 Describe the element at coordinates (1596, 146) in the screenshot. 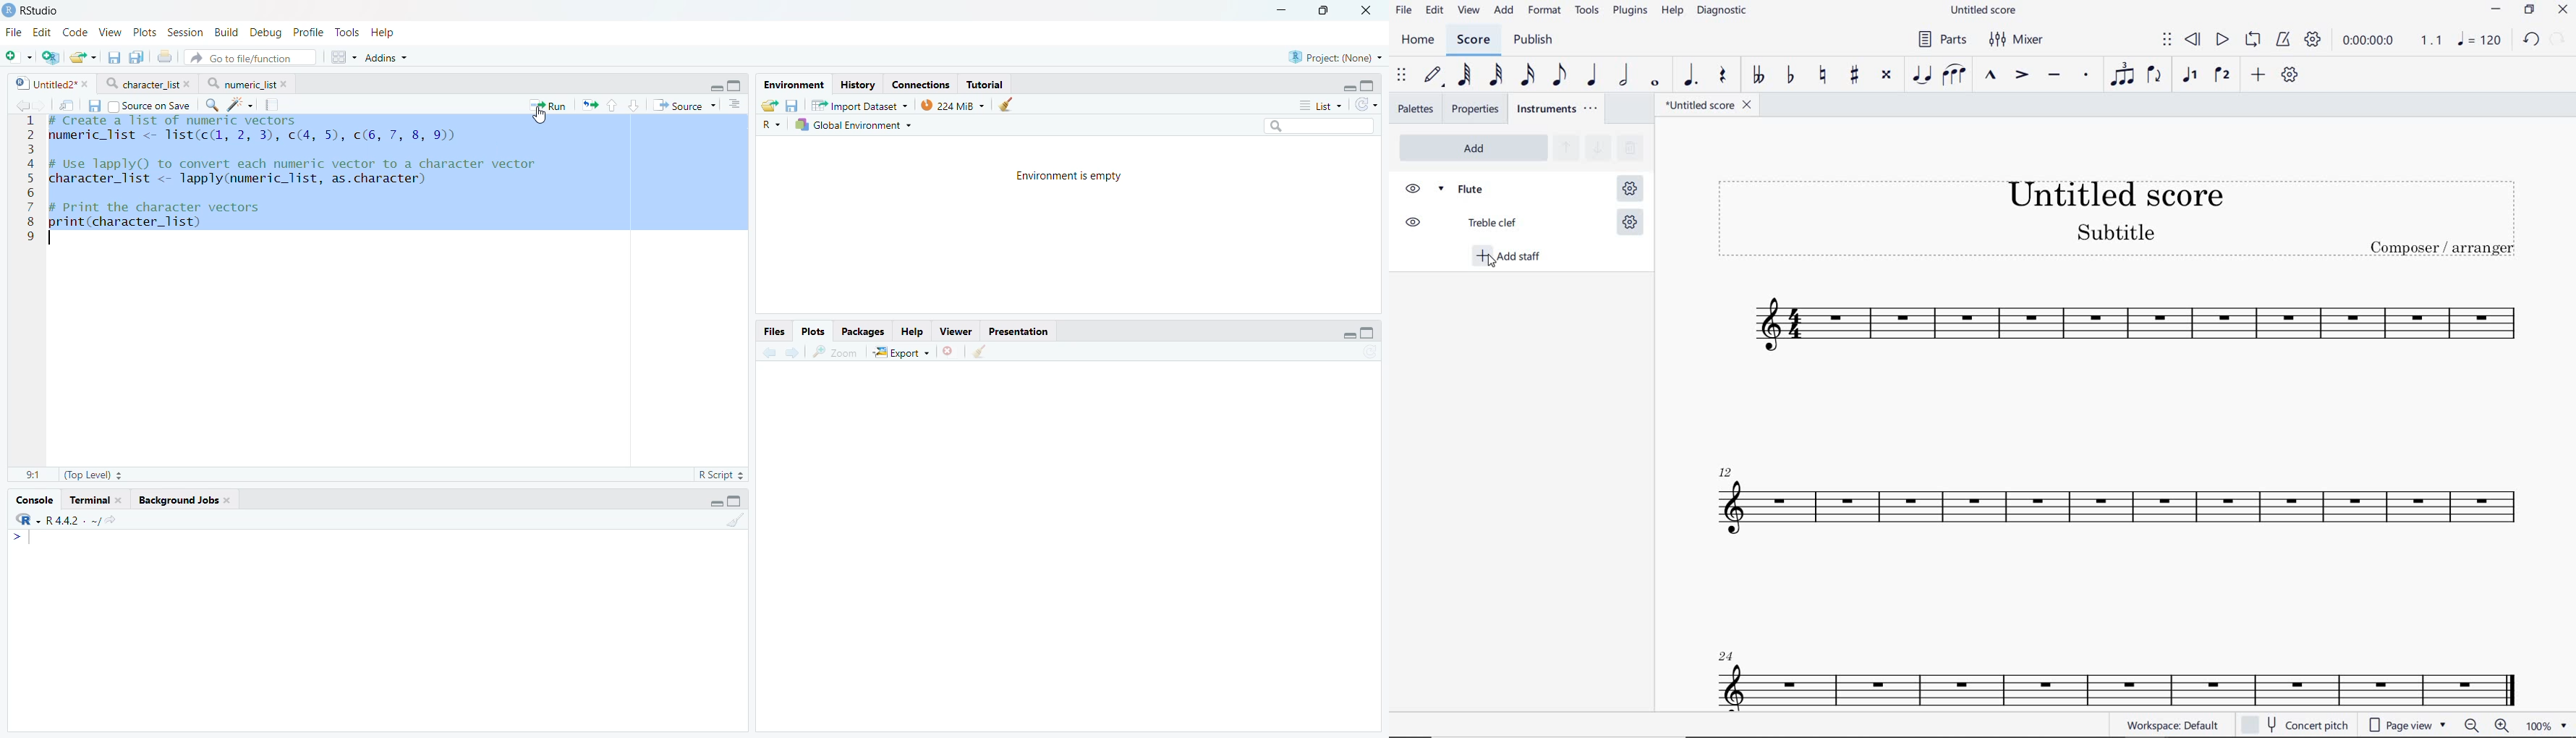

I see `MOVE SELECTED INSTRUMENT DOWN` at that location.